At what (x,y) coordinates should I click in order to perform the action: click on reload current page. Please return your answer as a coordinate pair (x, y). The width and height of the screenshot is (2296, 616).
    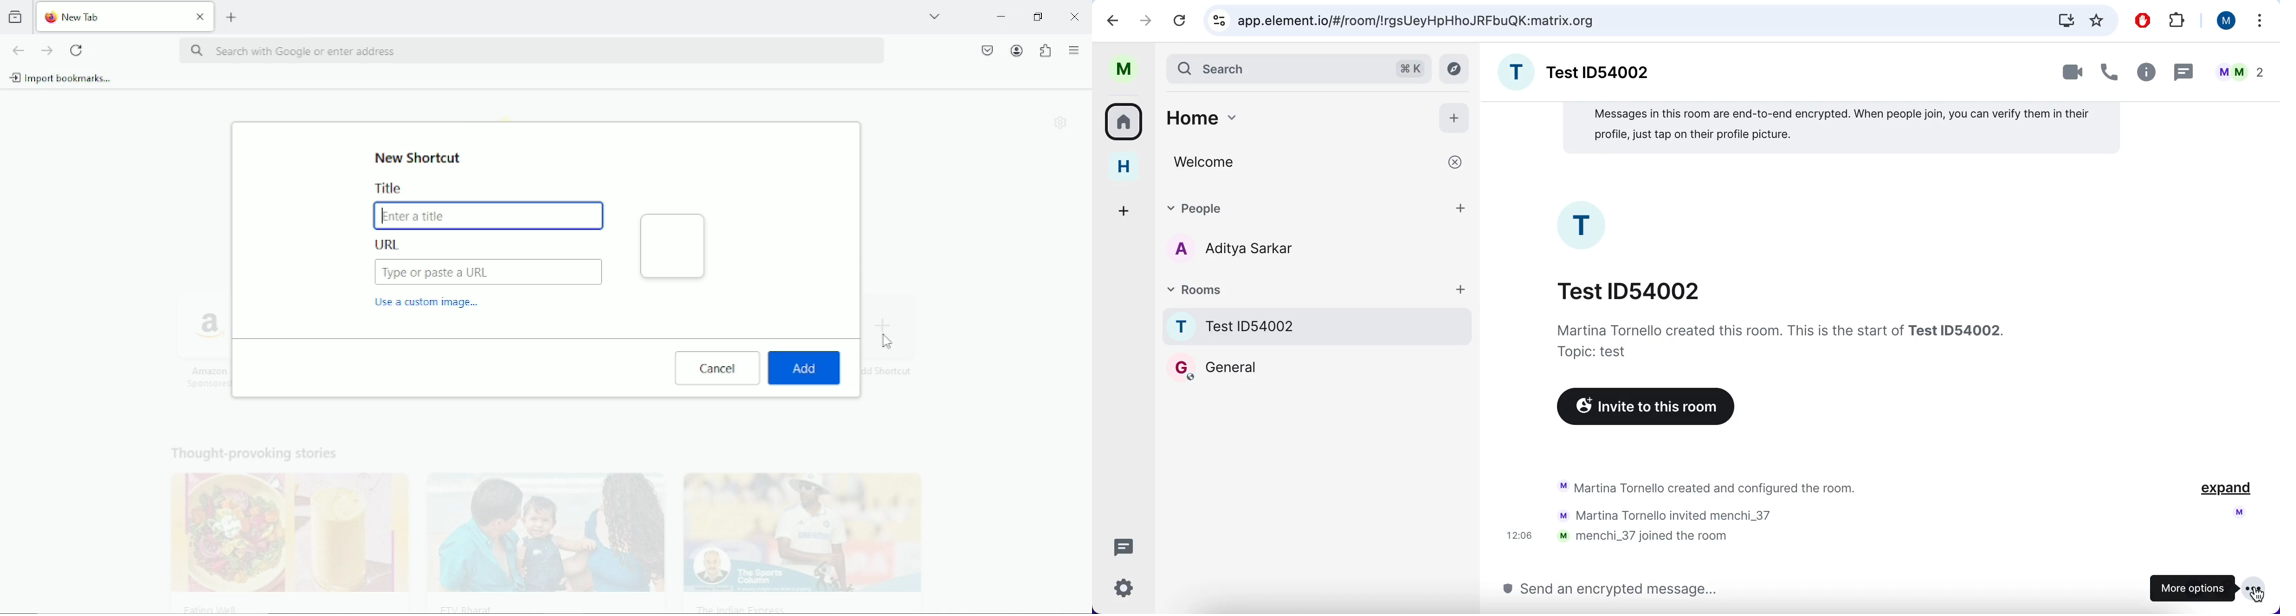
    Looking at the image, I should click on (1181, 21).